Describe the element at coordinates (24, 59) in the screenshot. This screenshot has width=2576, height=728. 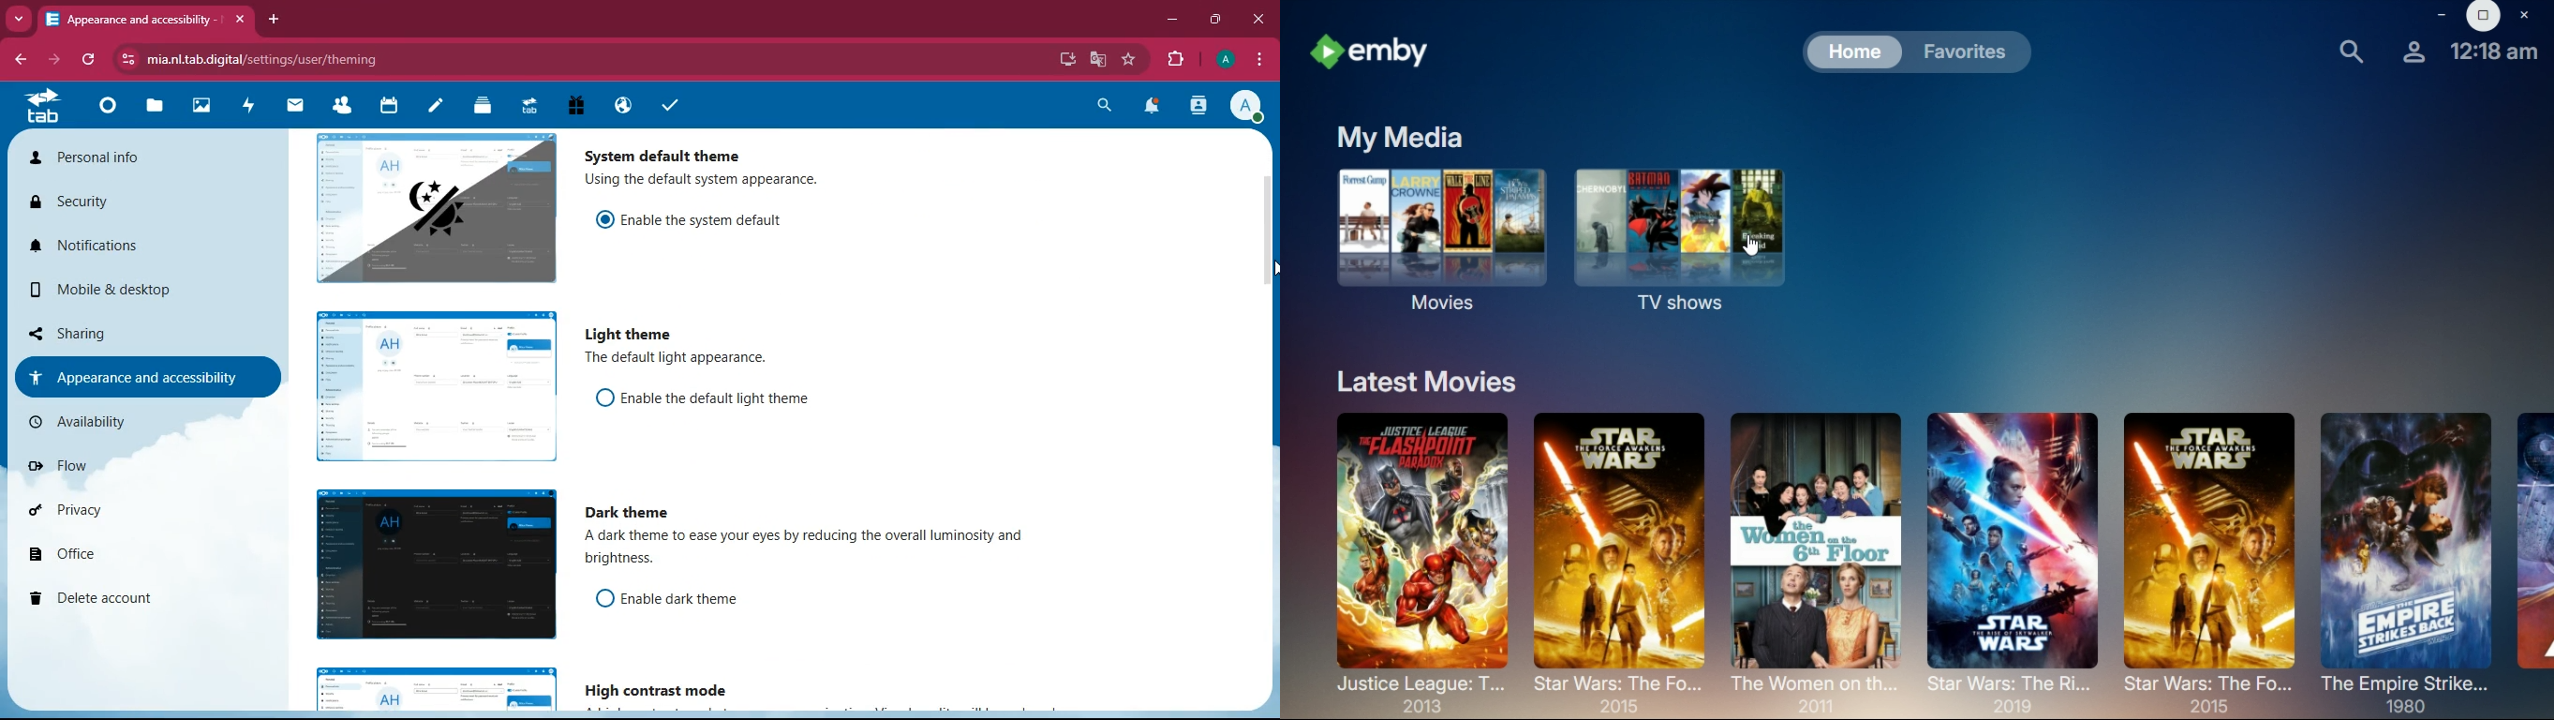
I see `back` at that location.